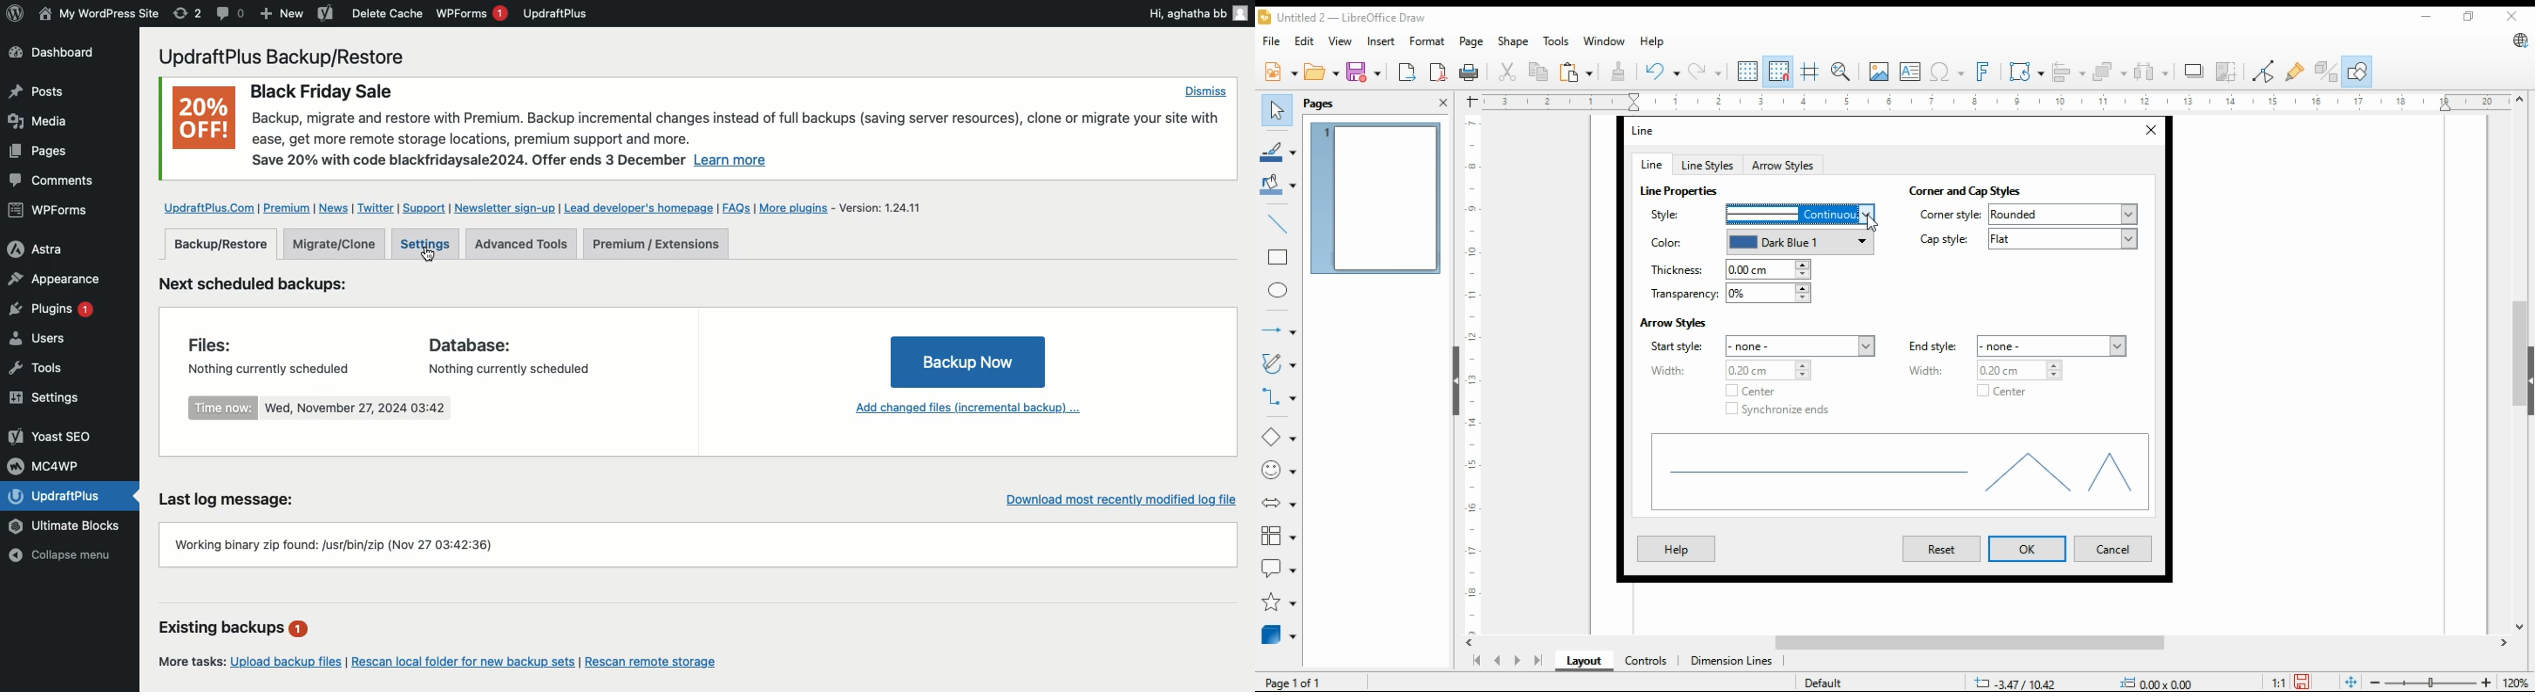  Describe the element at coordinates (1988, 370) in the screenshot. I see `width` at that location.